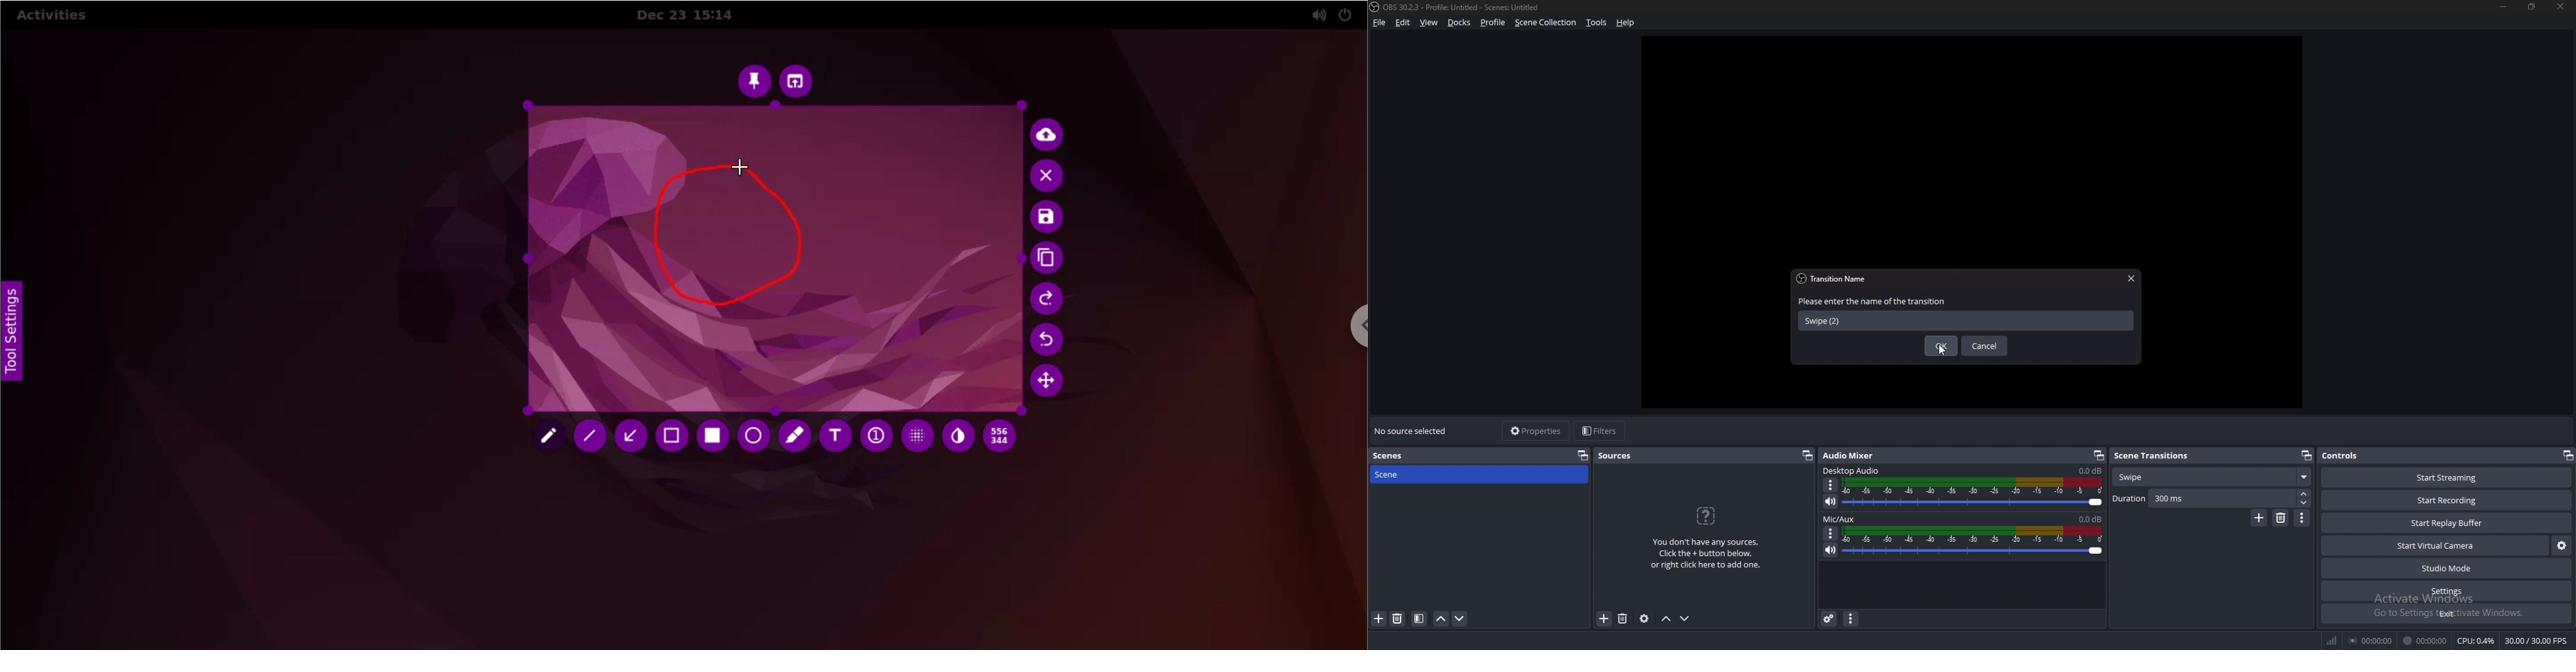 This screenshot has width=2576, height=672. Describe the element at coordinates (2559, 7) in the screenshot. I see `close` at that location.